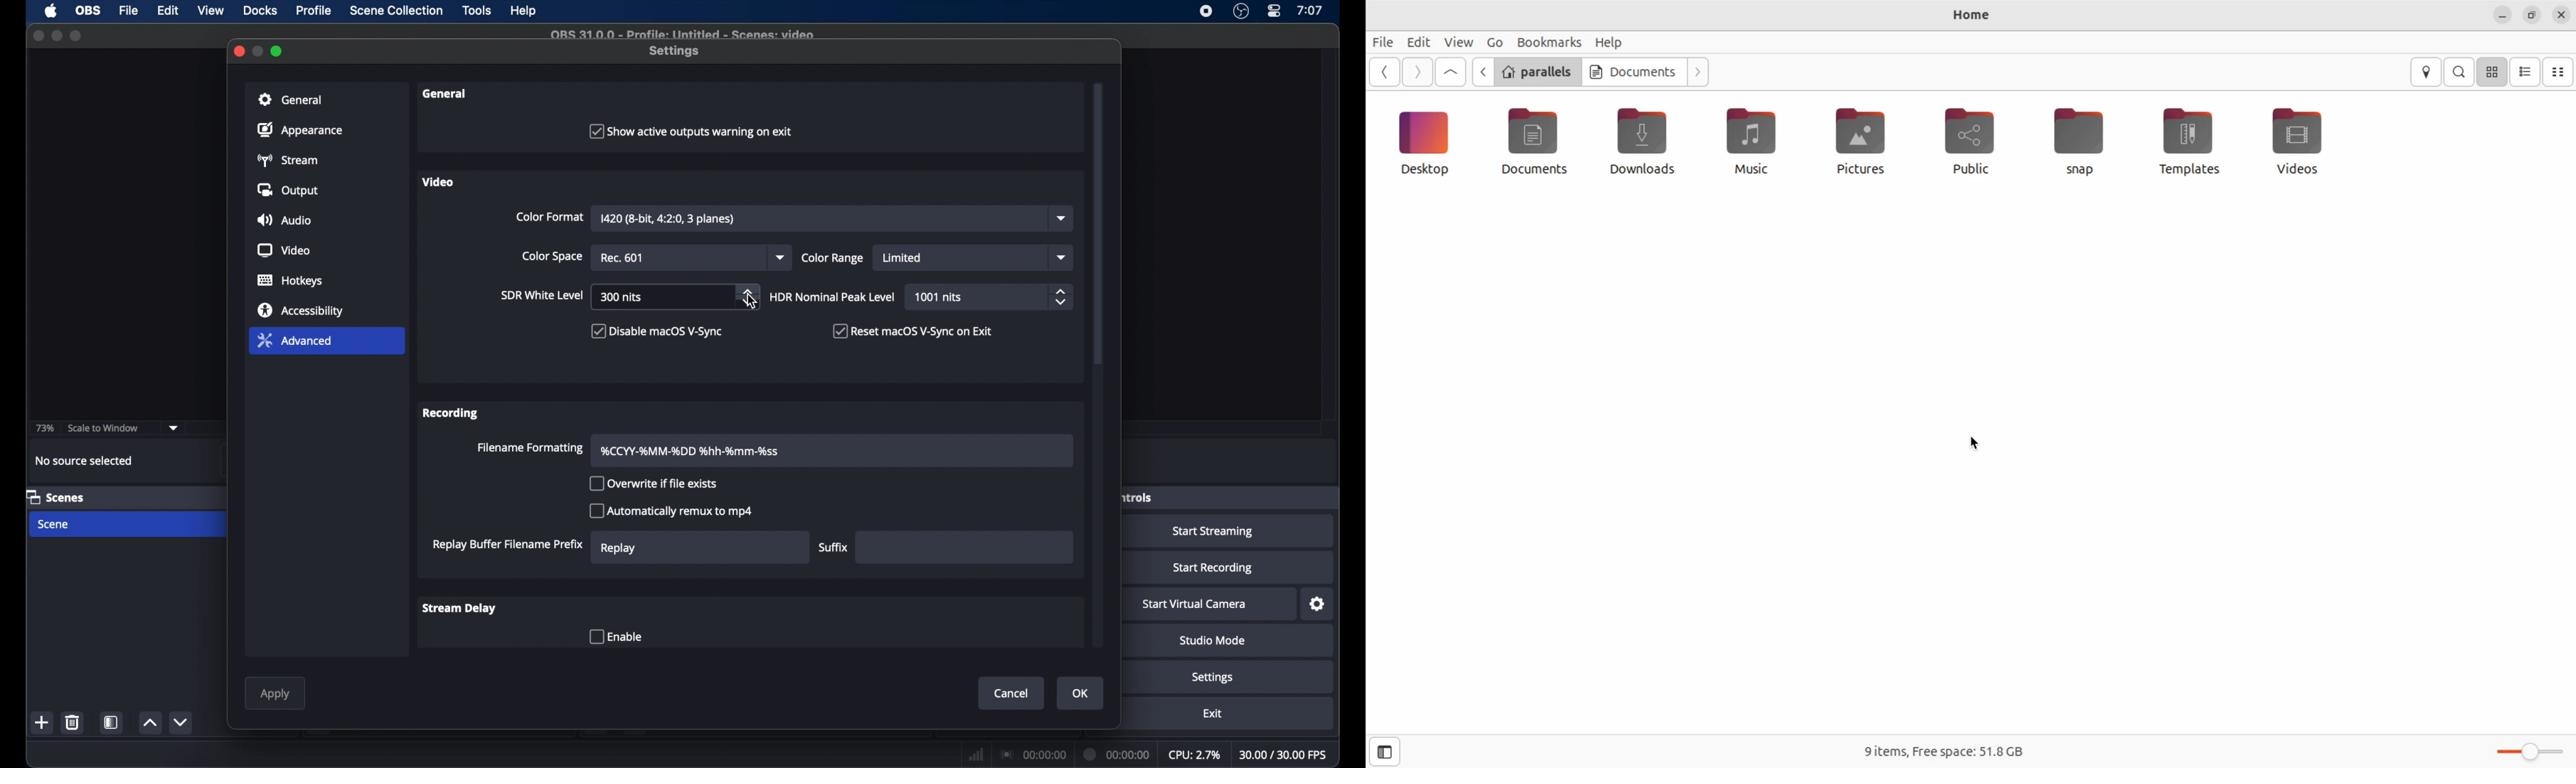  I want to click on suffix, so click(835, 548).